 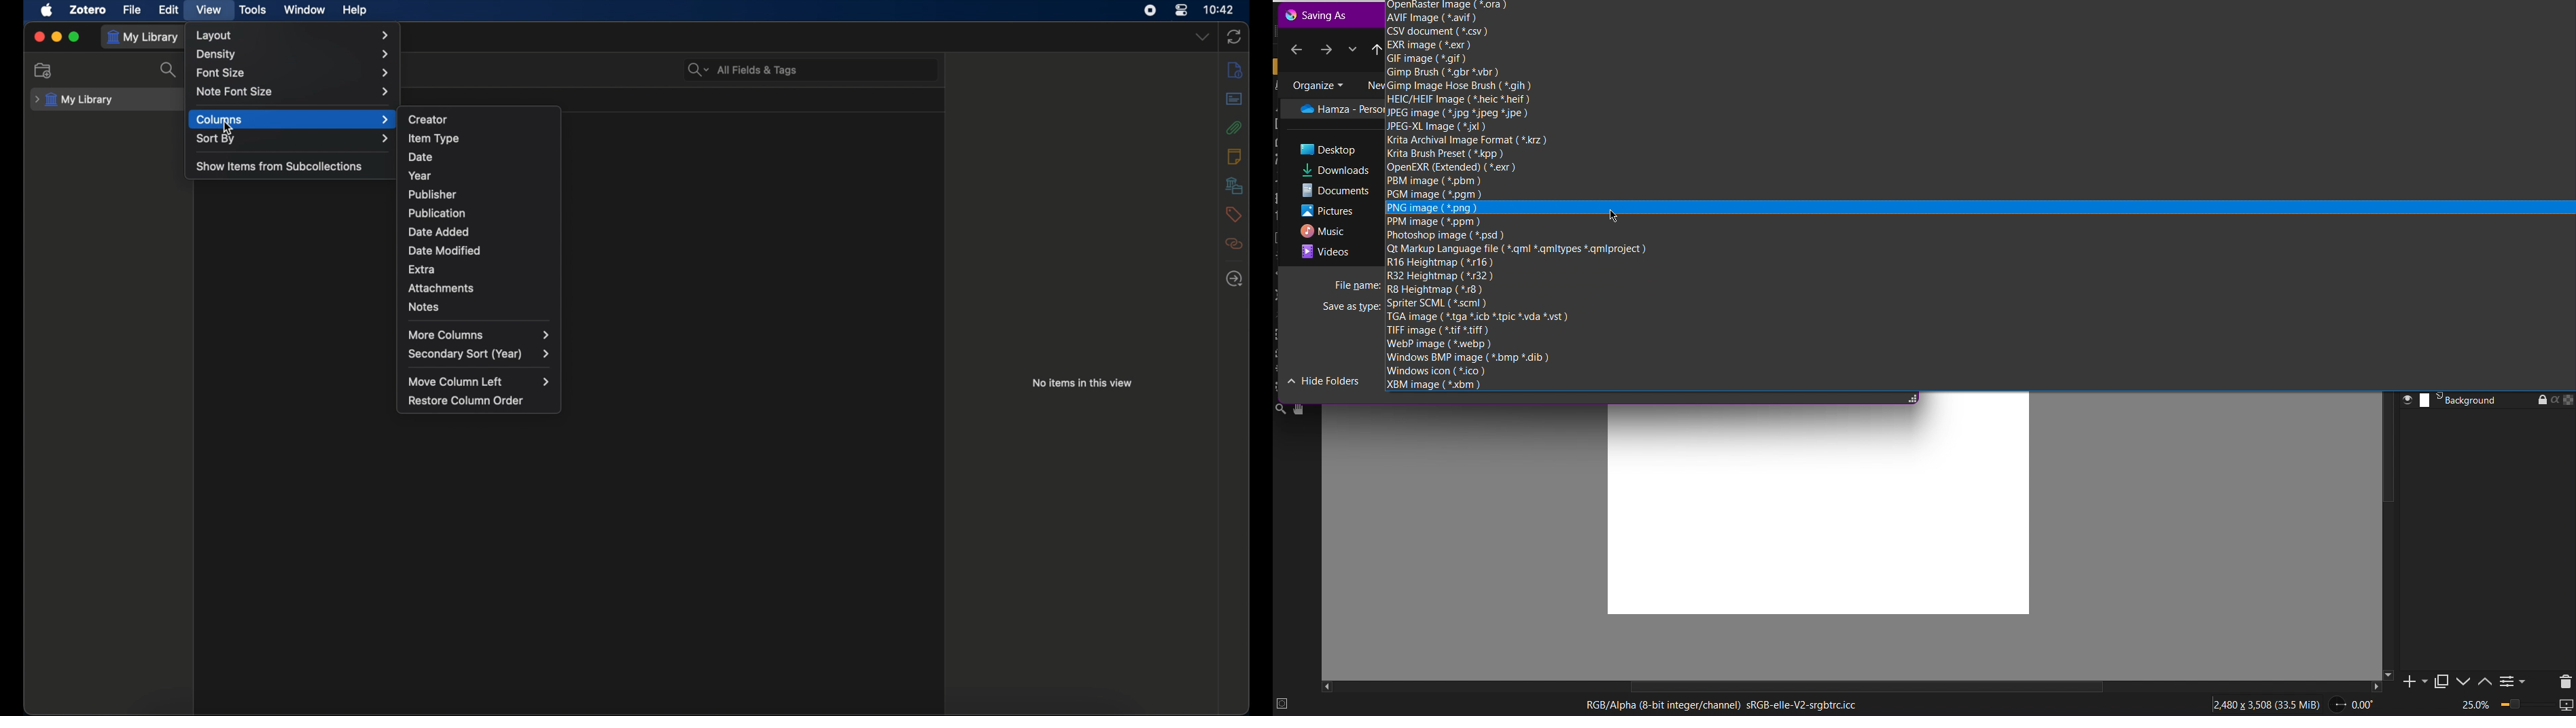 What do you see at coordinates (1082, 383) in the screenshot?
I see `no items in this view` at bounding box center [1082, 383].